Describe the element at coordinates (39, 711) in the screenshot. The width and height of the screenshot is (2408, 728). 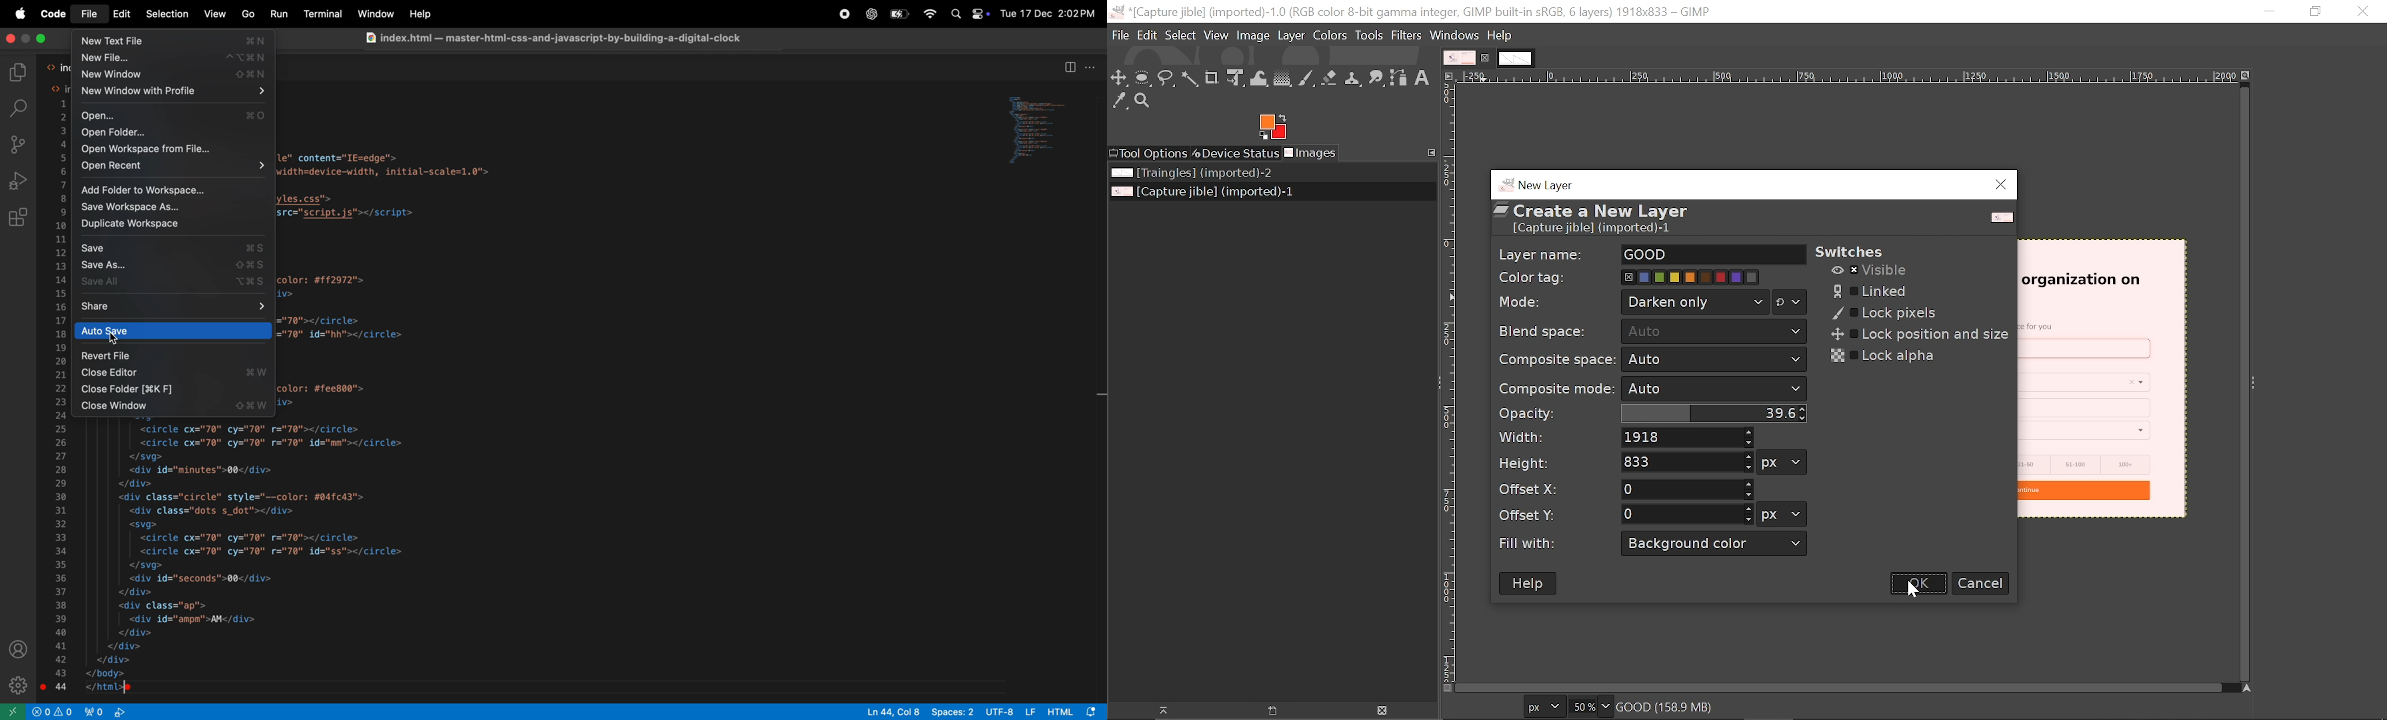
I see `no problem` at that location.